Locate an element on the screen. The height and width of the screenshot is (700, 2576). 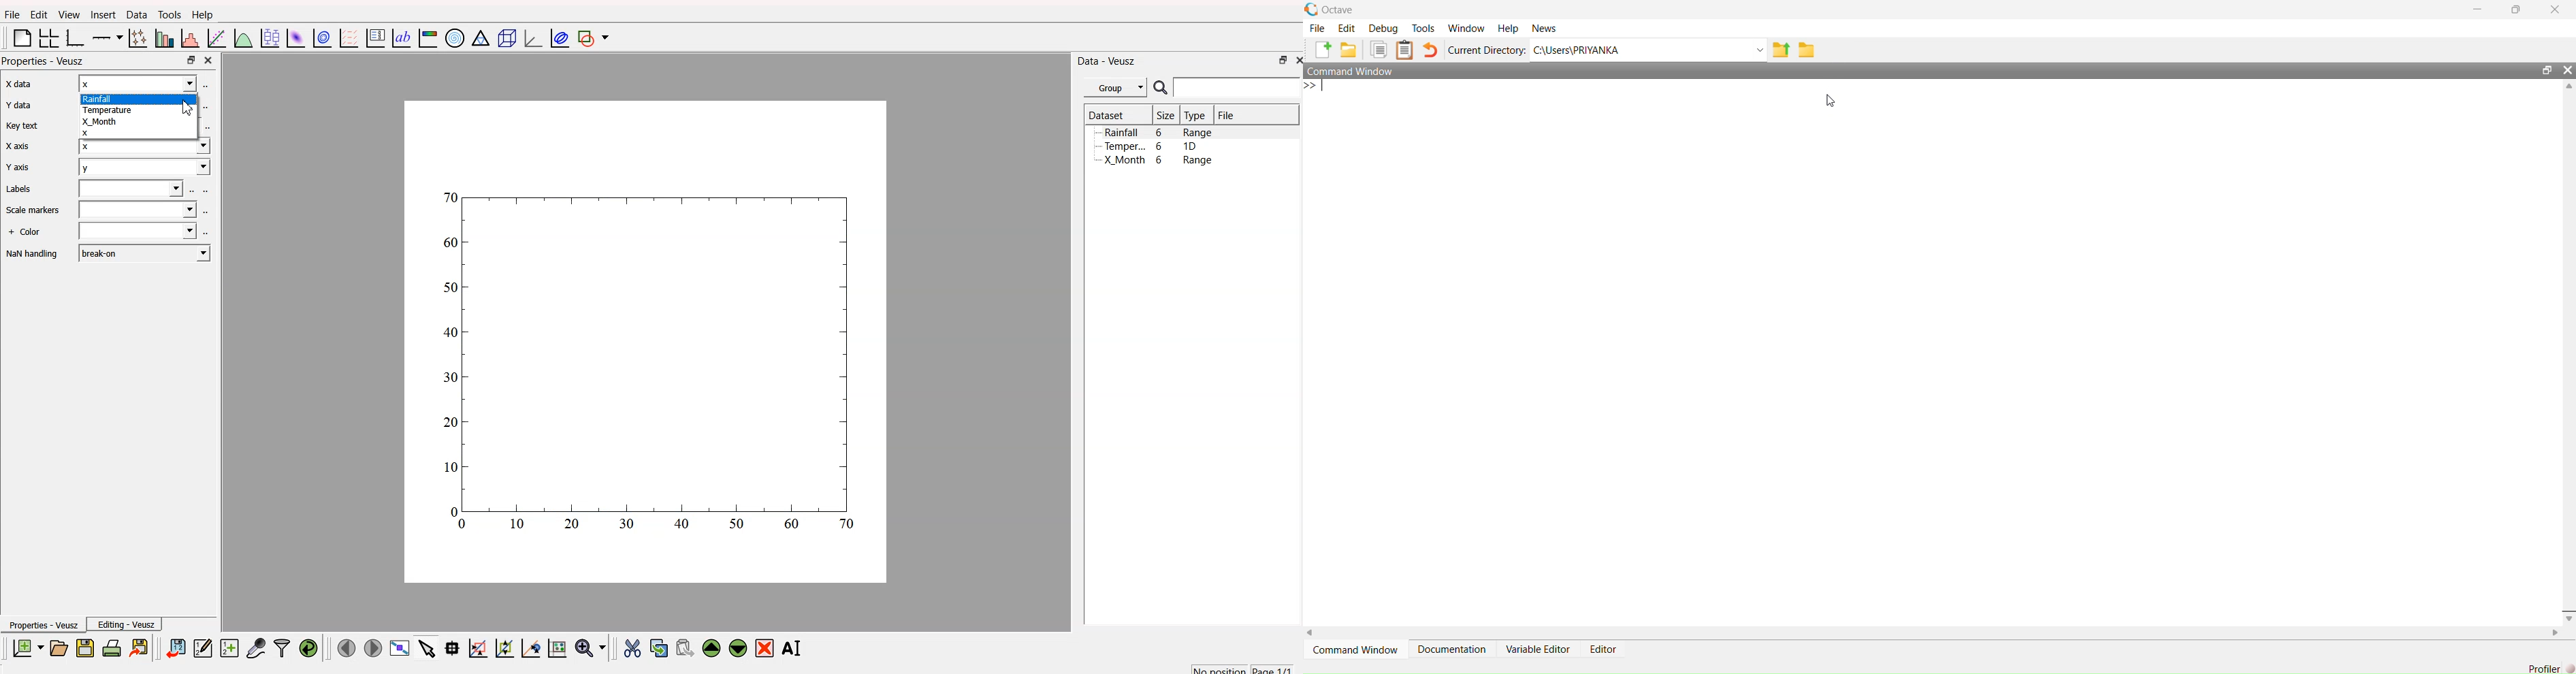
Right is located at coordinates (2556, 634).